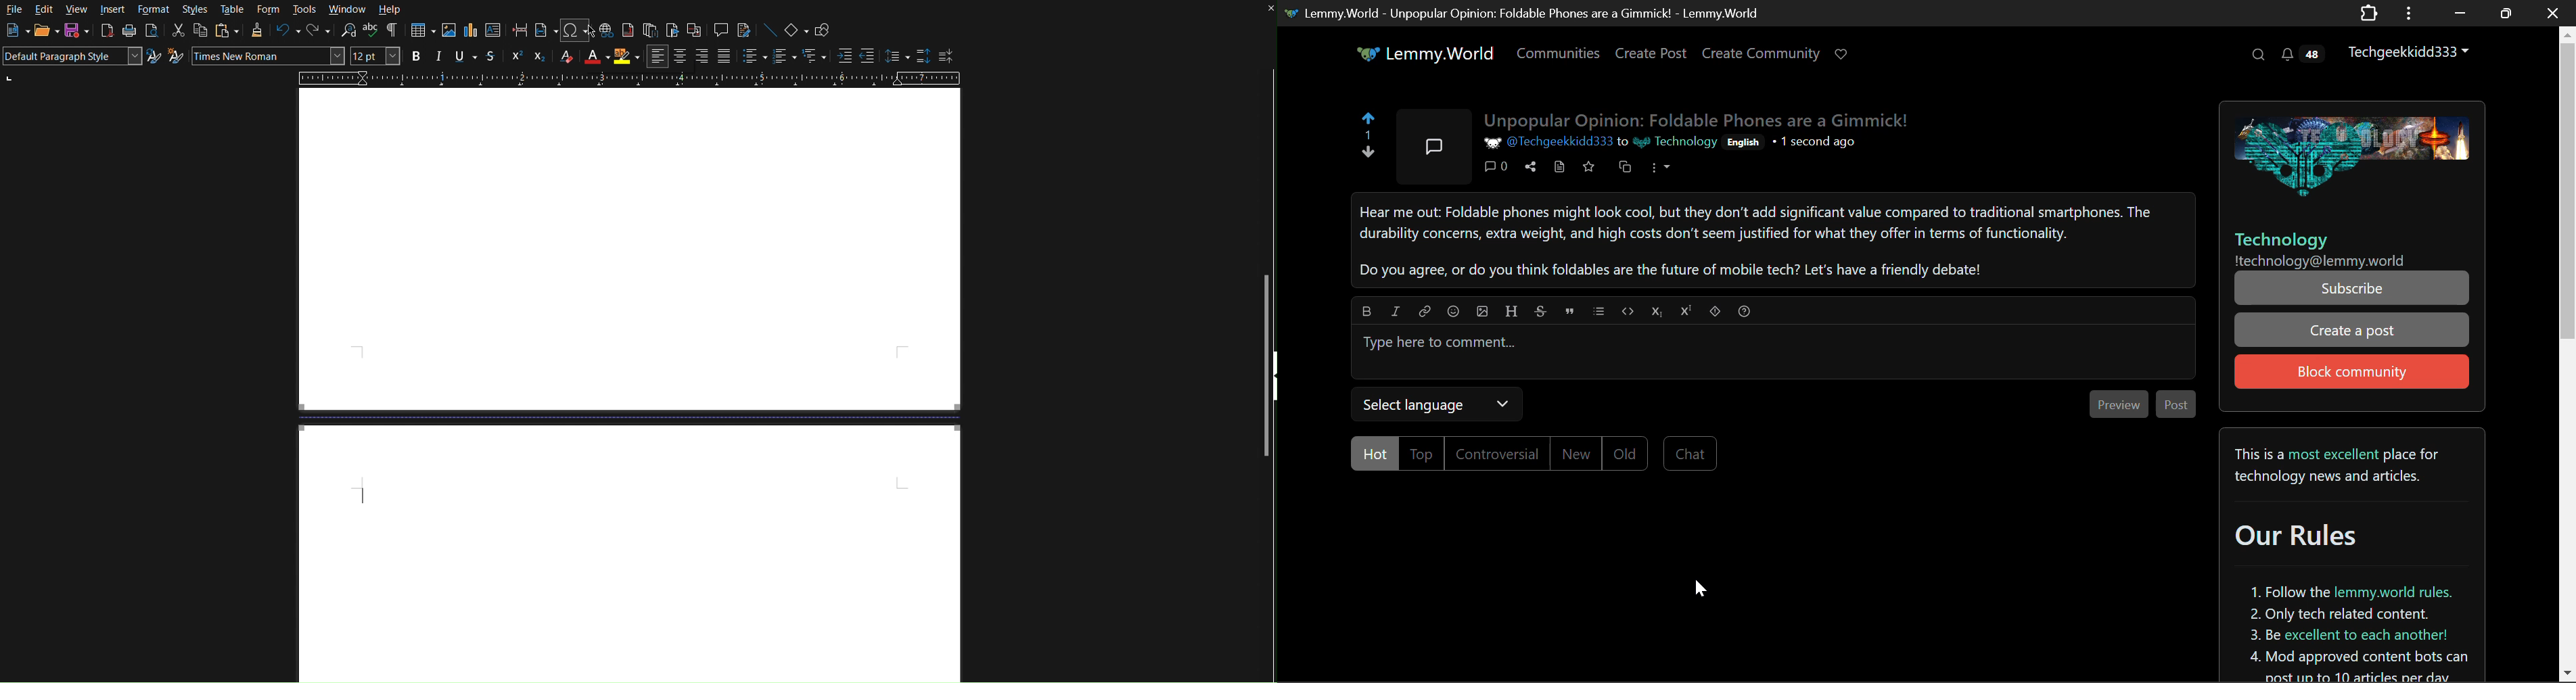 This screenshot has height=700, width=2576. I want to click on Remove Formatting, so click(563, 57).